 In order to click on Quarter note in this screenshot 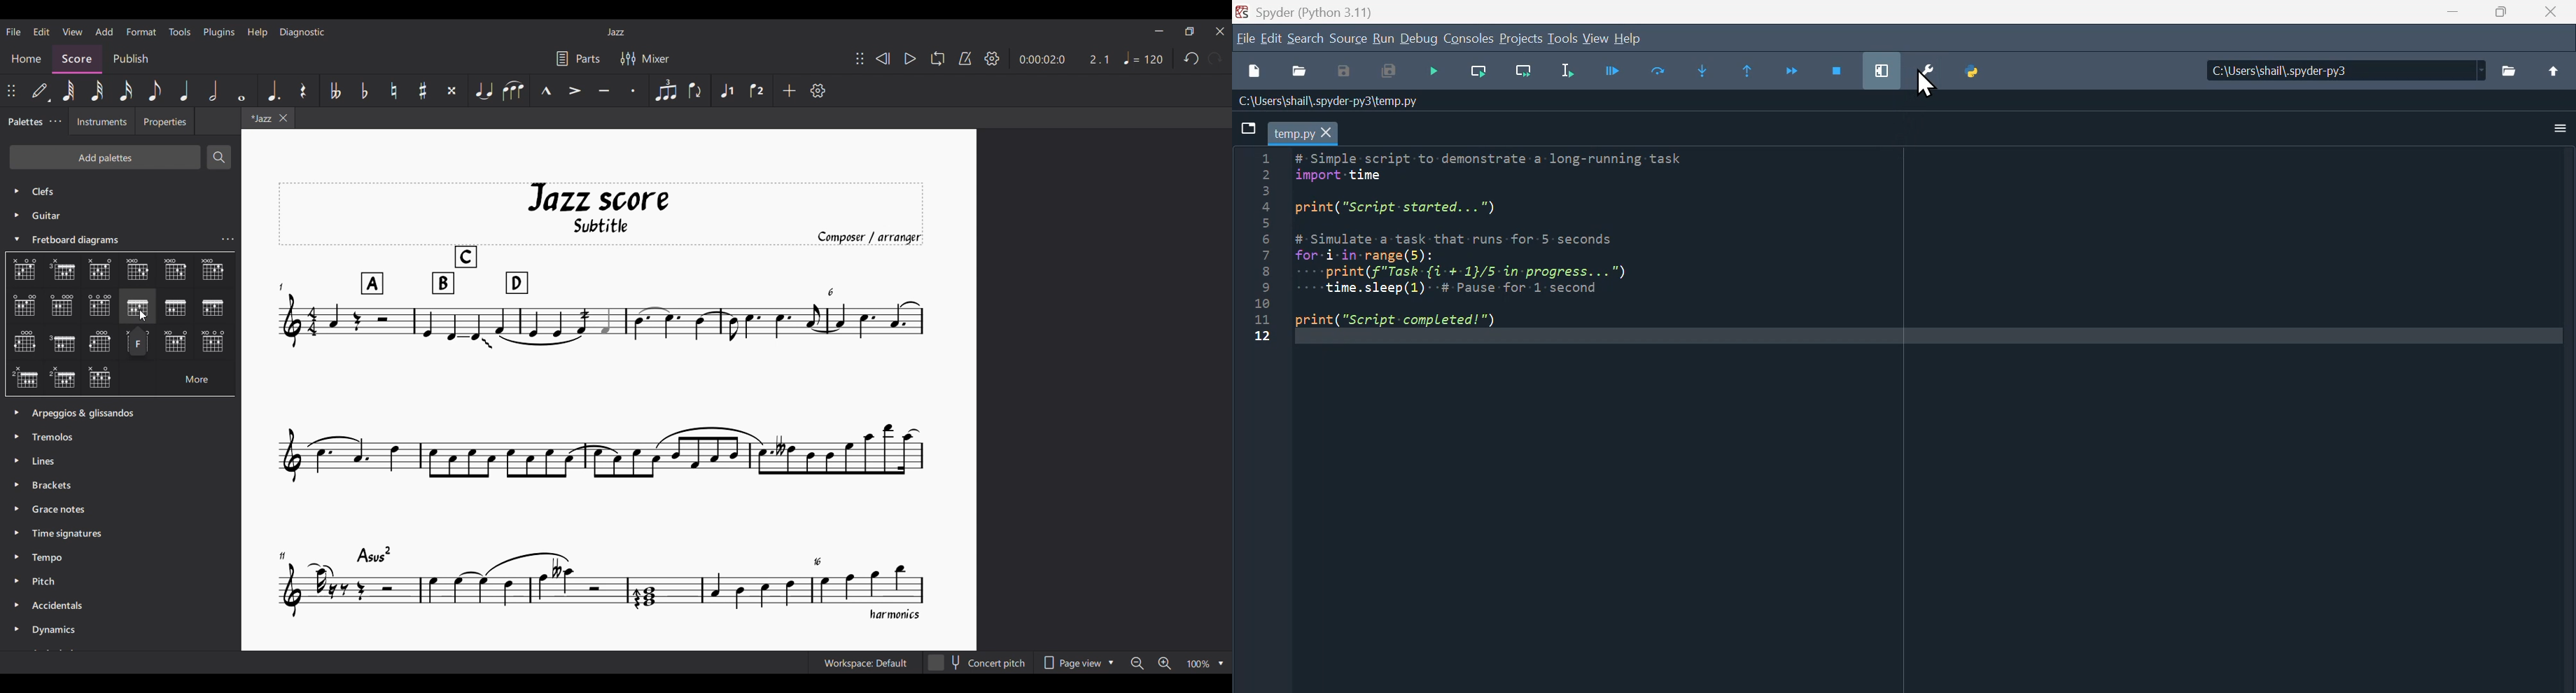, I will do `click(185, 90)`.